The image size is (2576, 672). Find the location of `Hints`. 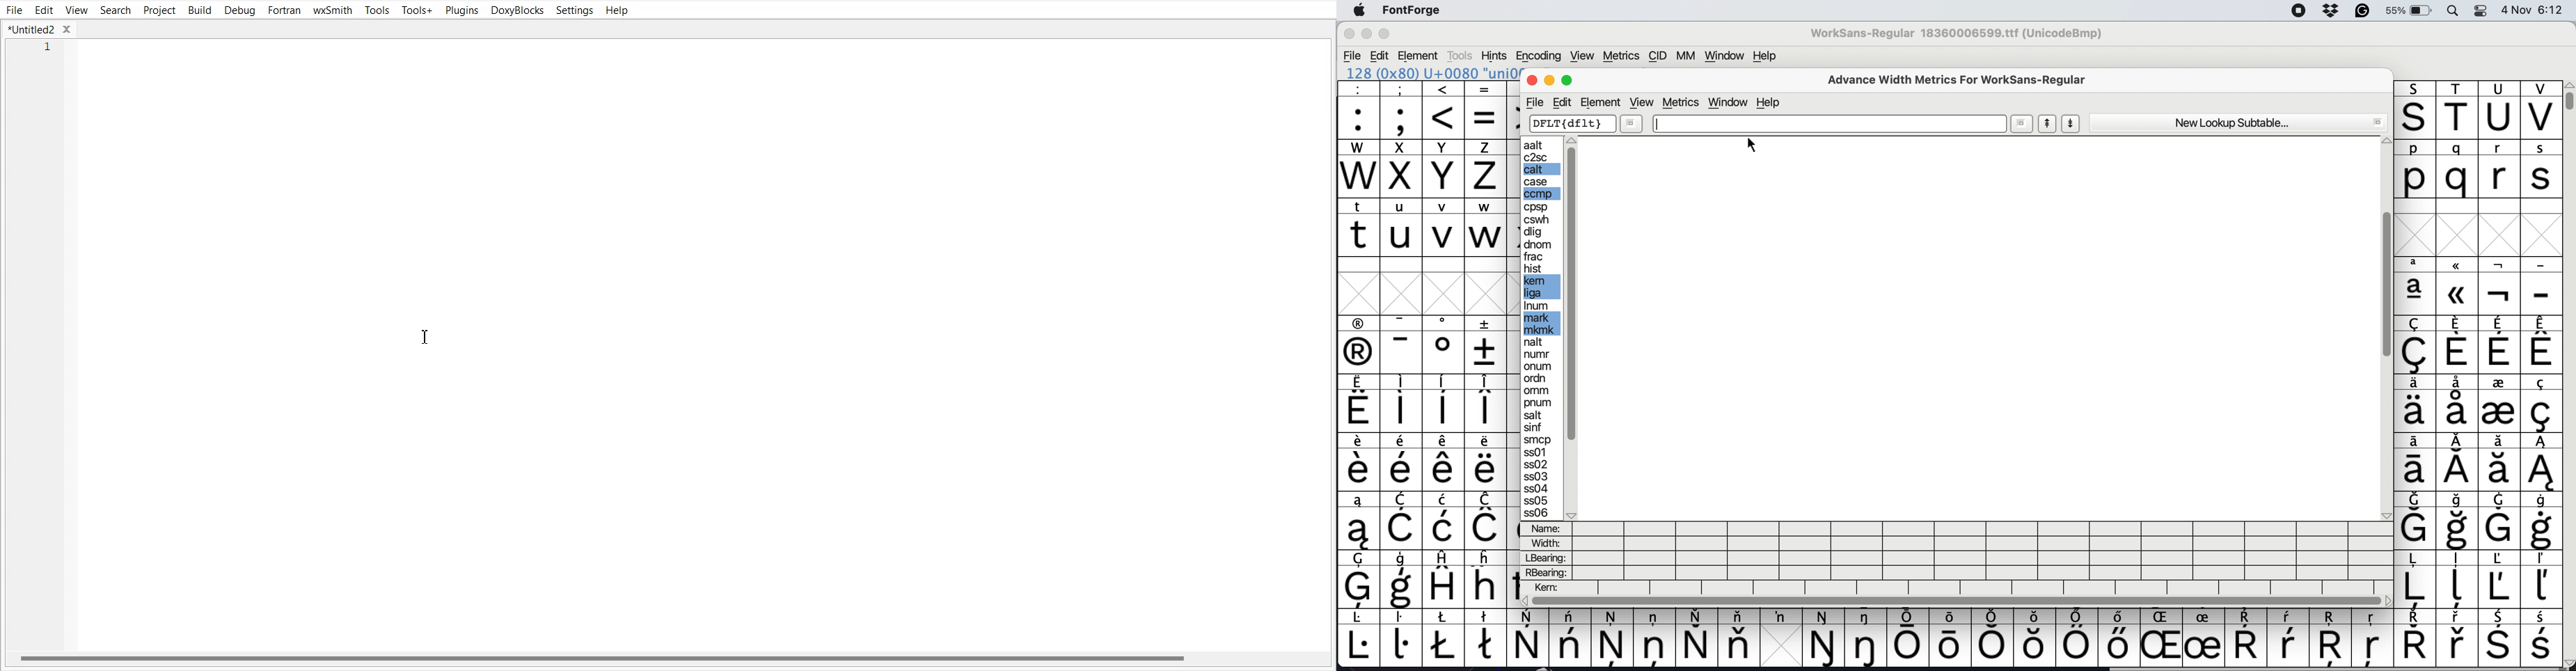

Hints is located at coordinates (1492, 56).